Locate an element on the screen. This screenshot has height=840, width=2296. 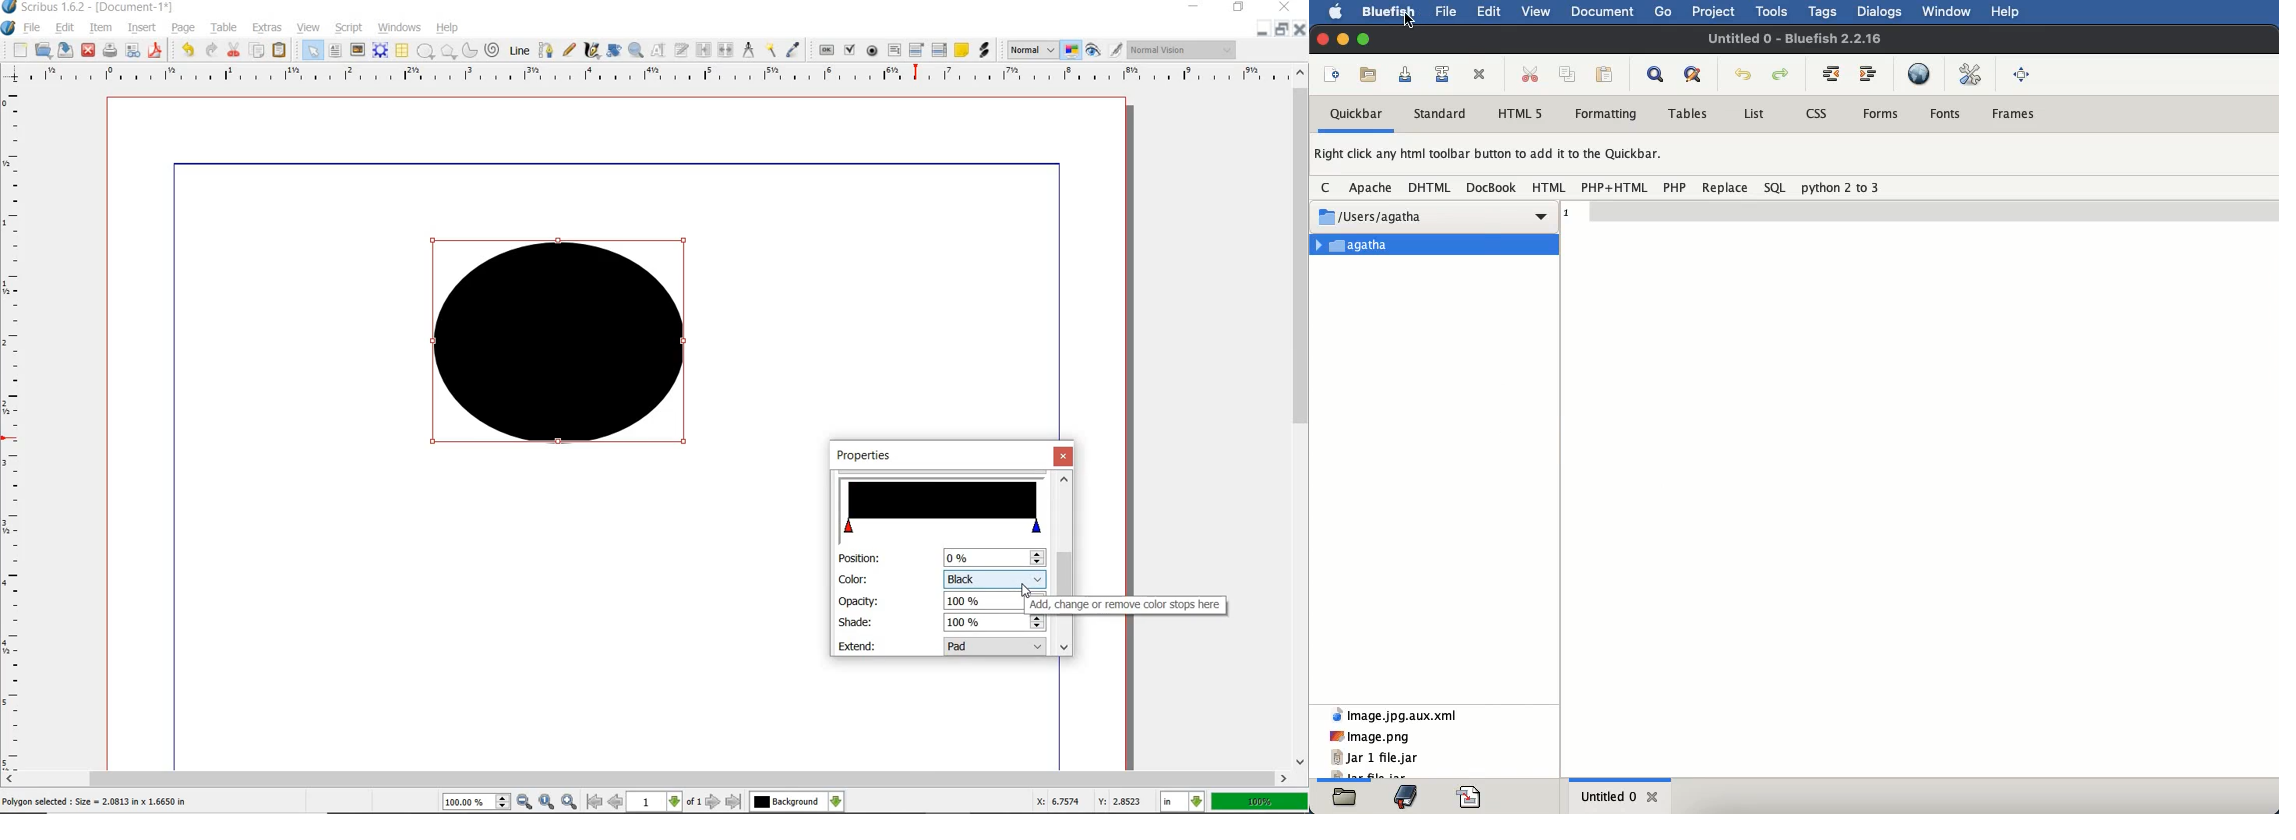
coordinates is located at coordinates (1088, 802).